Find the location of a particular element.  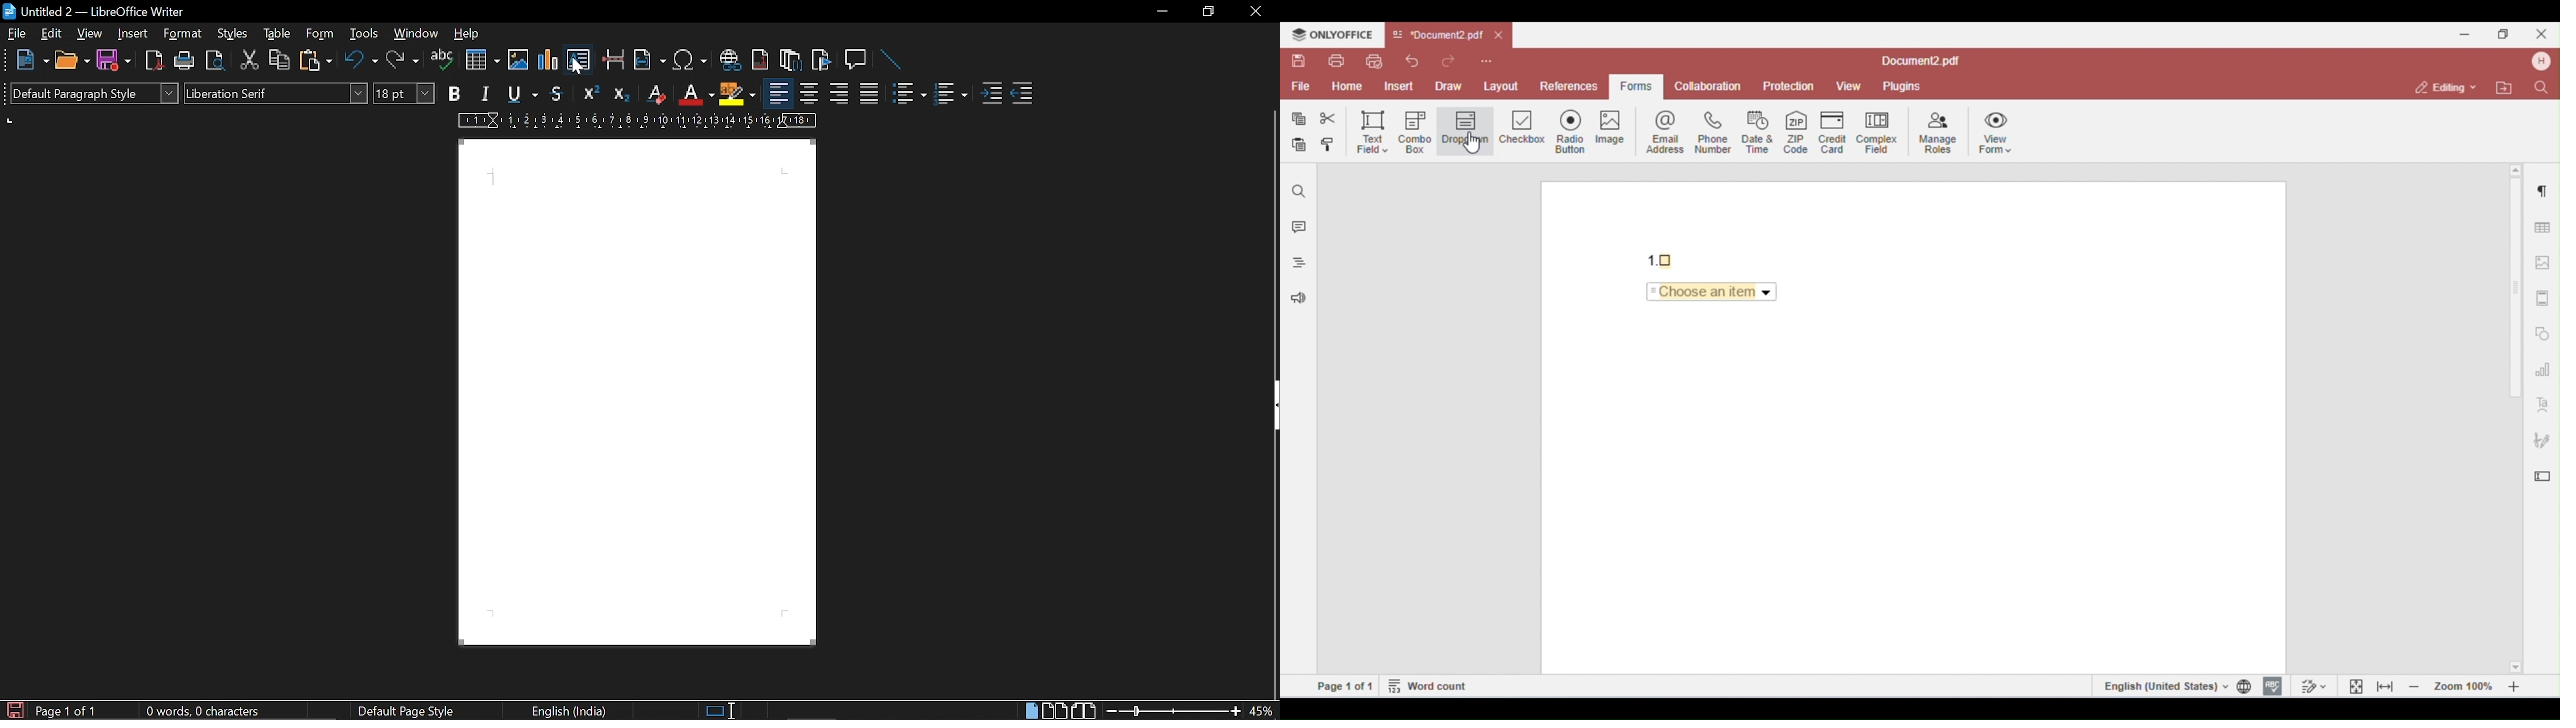

minimize is located at coordinates (1162, 12).